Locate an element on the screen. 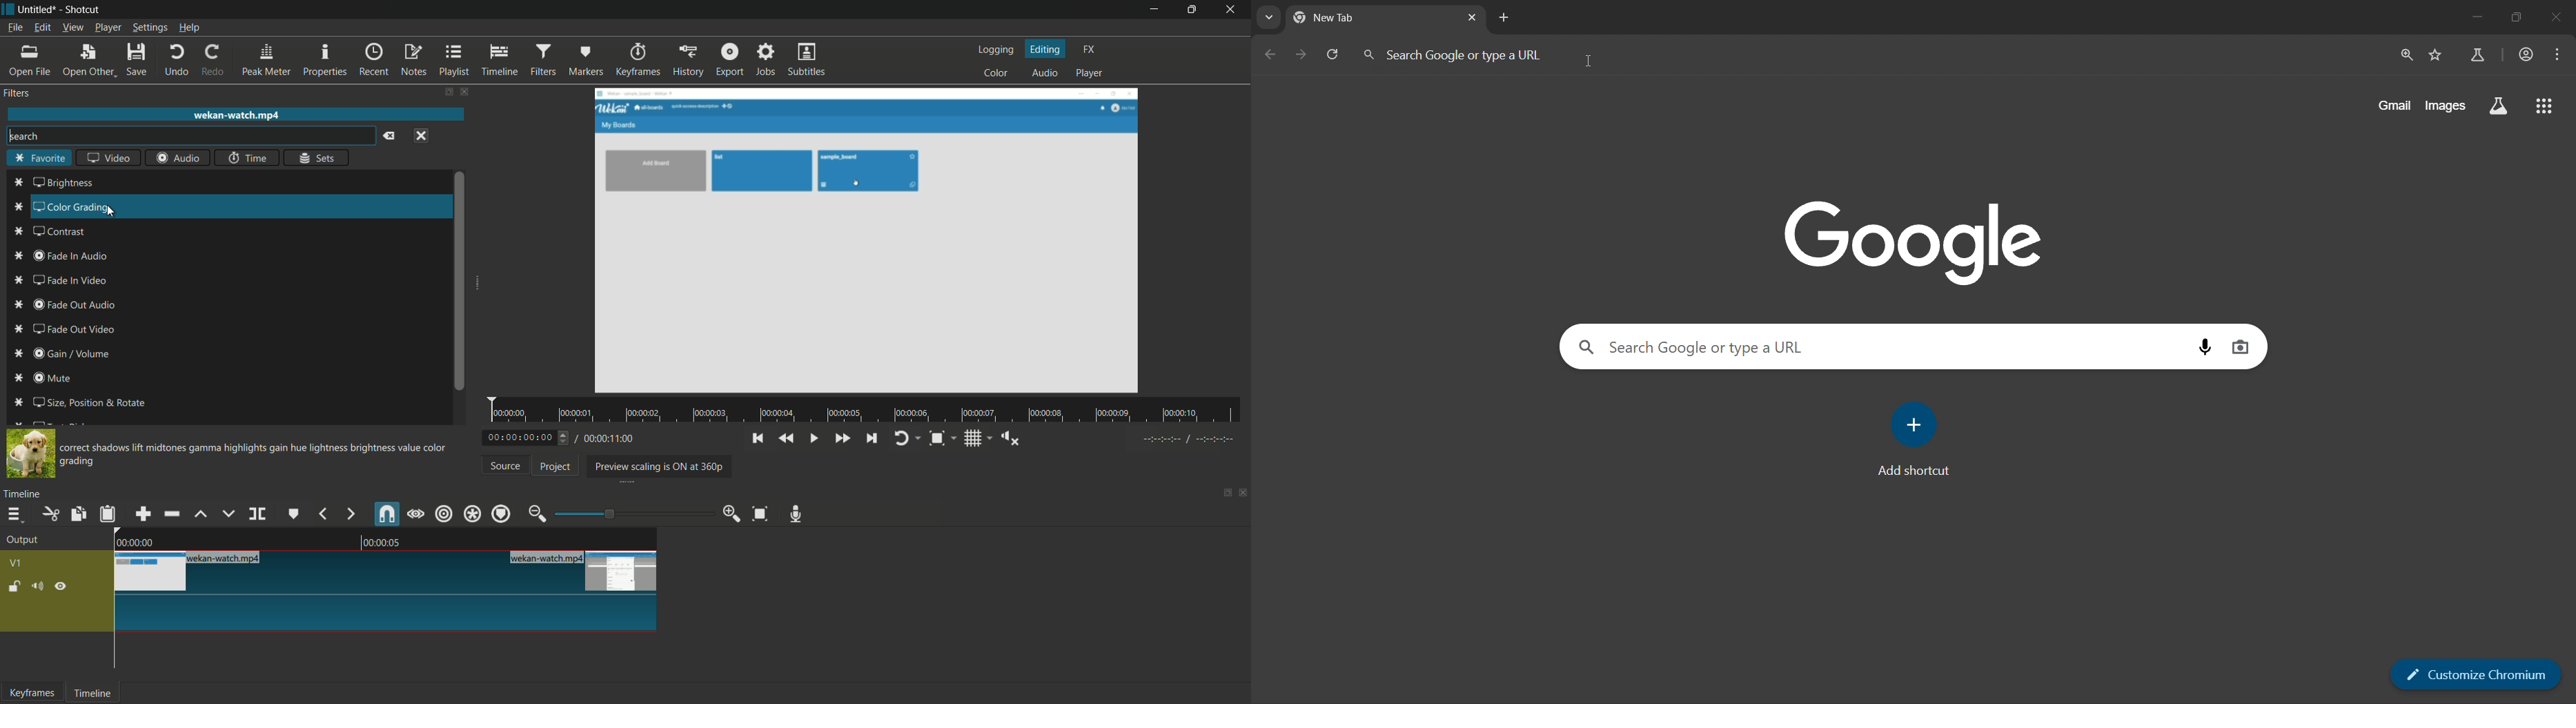  app name is located at coordinates (84, 10).